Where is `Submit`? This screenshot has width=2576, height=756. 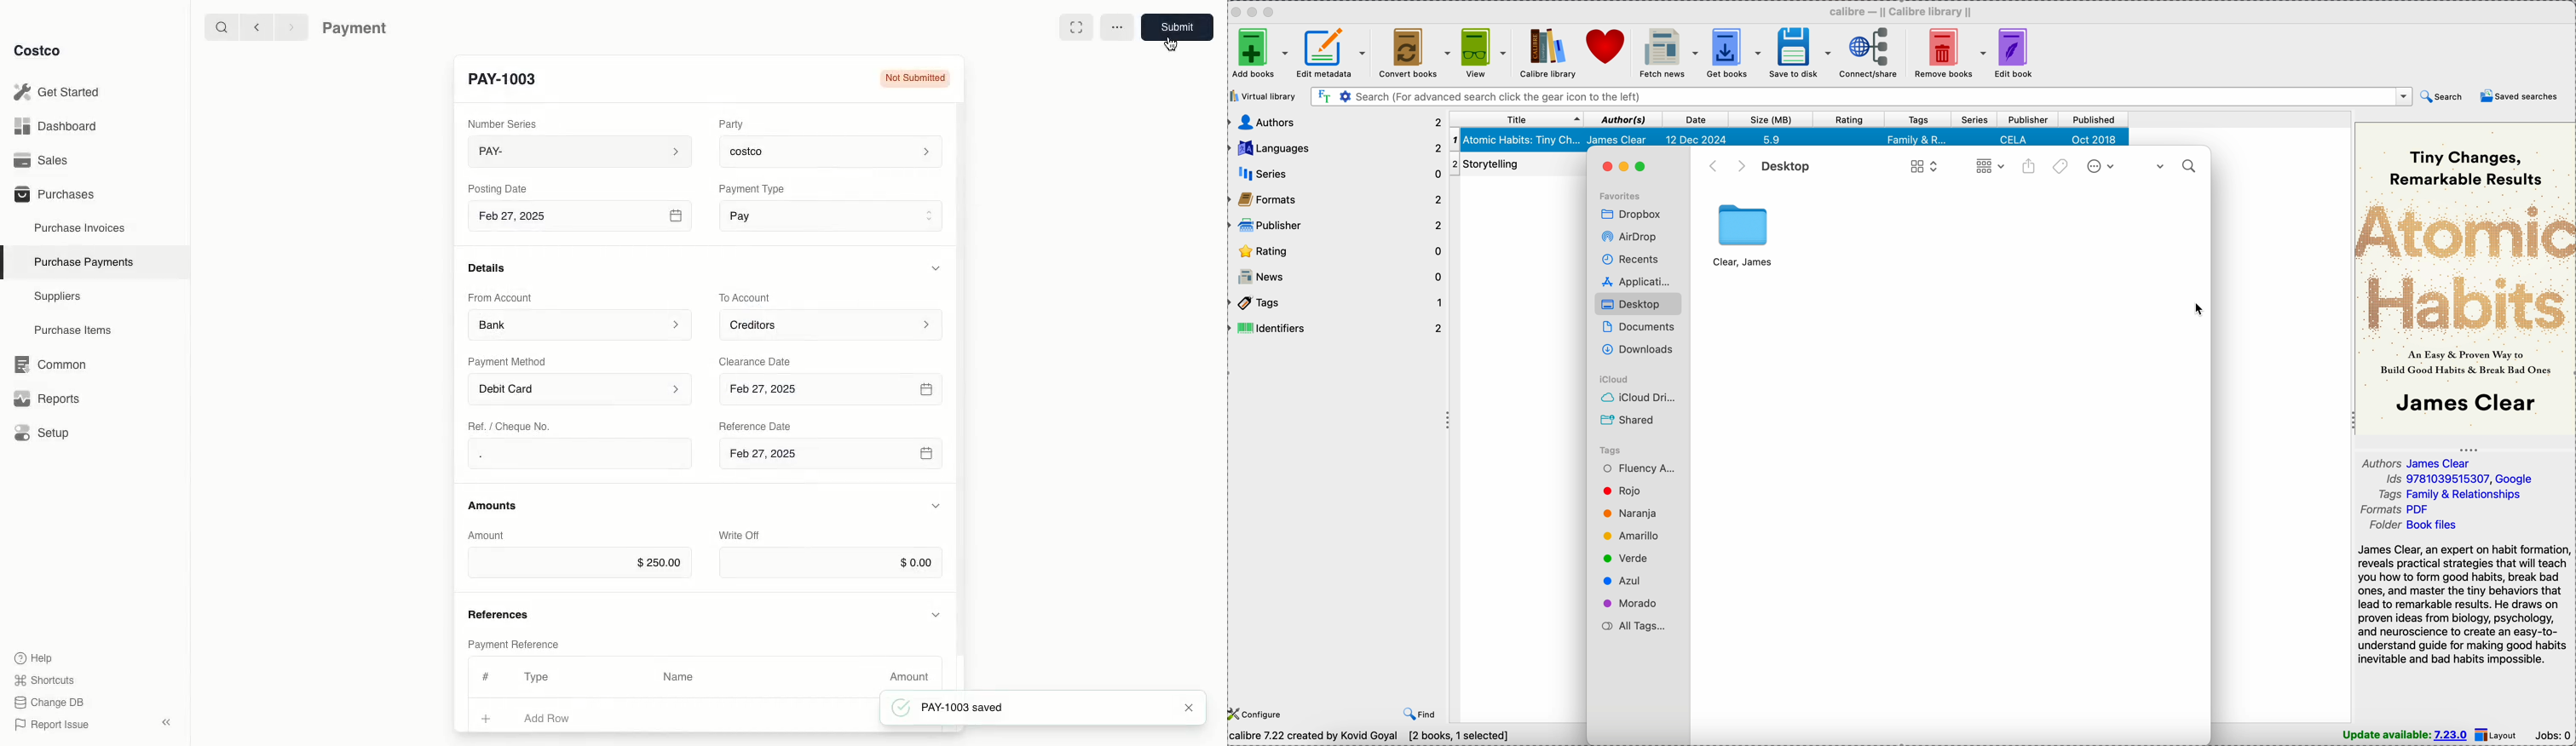 Submit is located at coordinates (1177, 27).